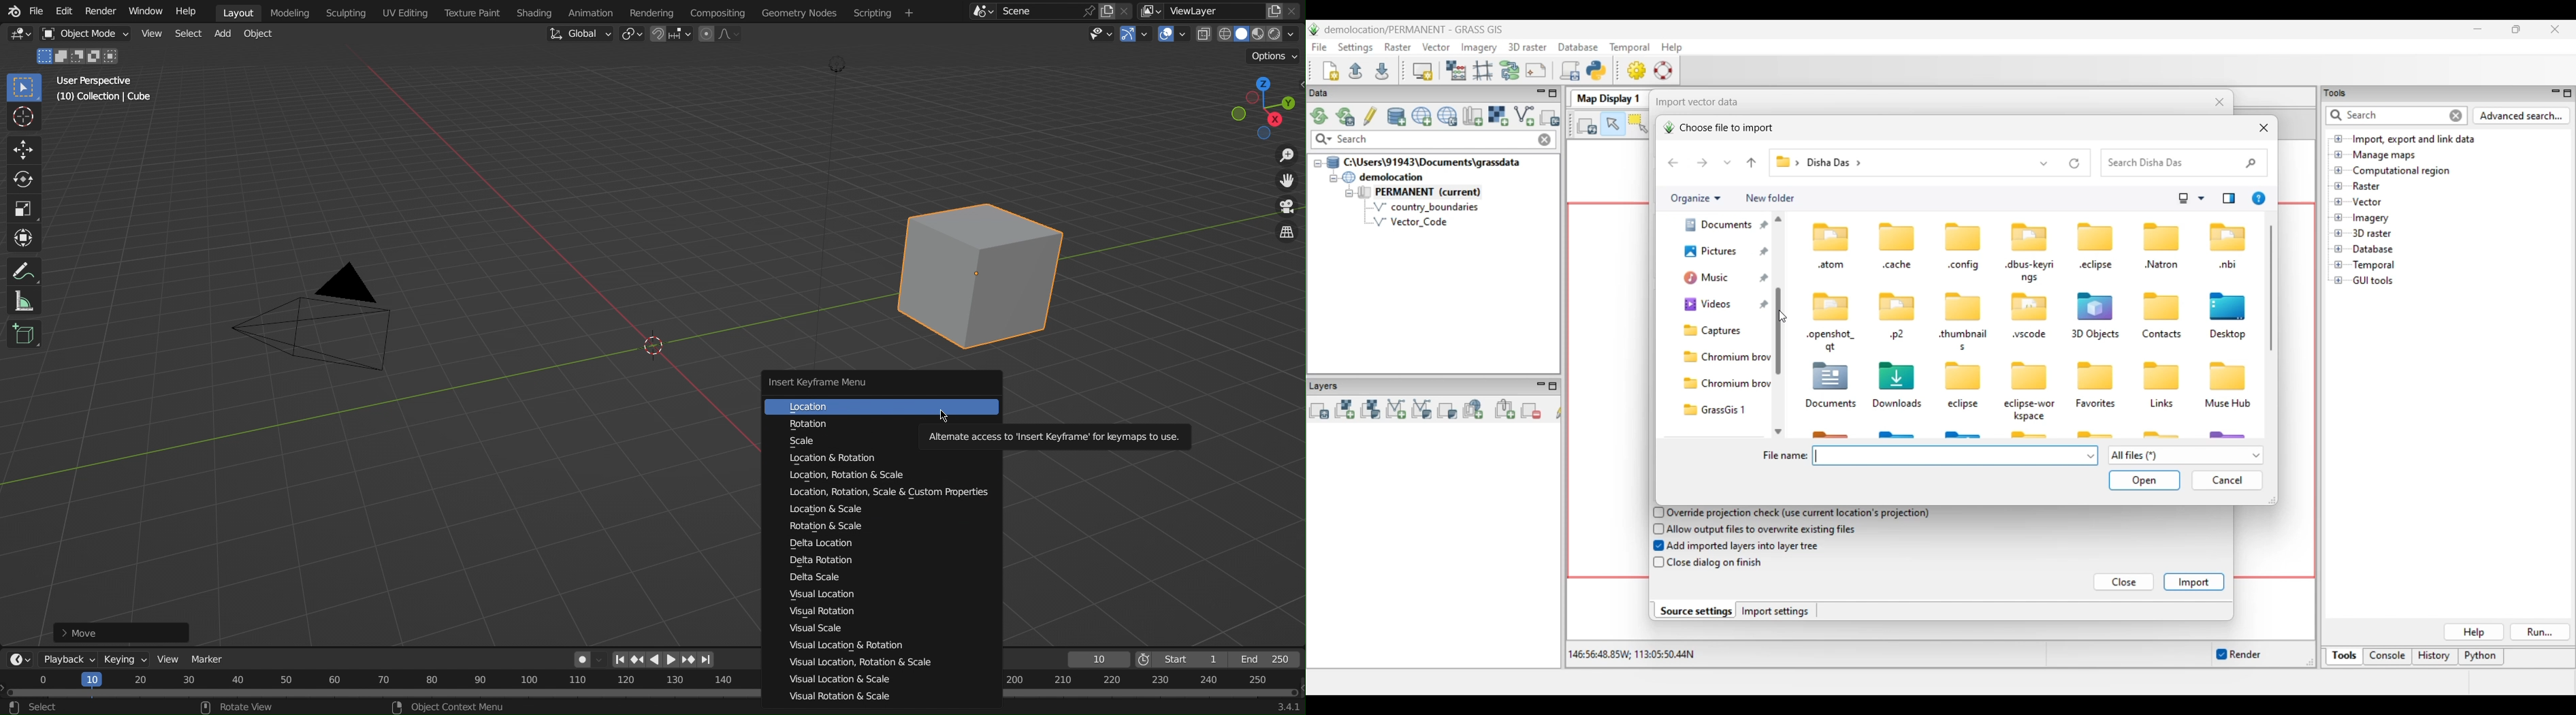  What do you see at coordinates (637, 660) in the screenshot?
I see `Previous` at bounding box center [637, 660].